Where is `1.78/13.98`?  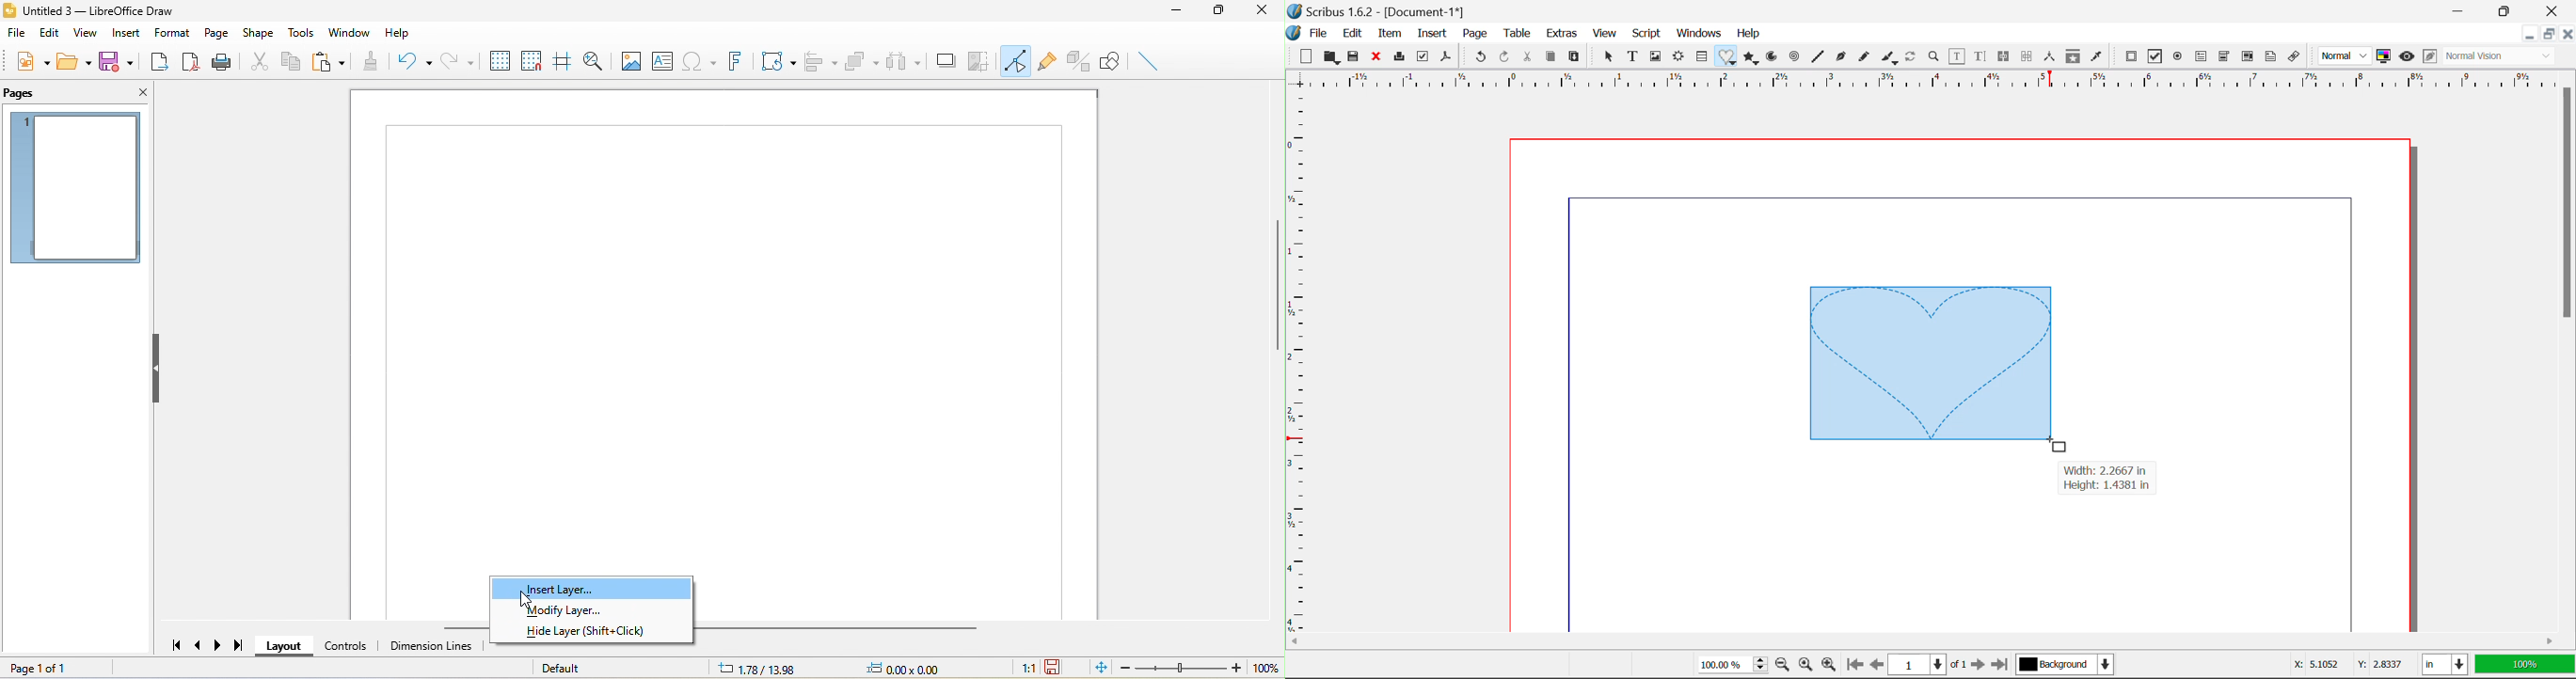
1.78/13.98 is located at coordinates (755, 668).